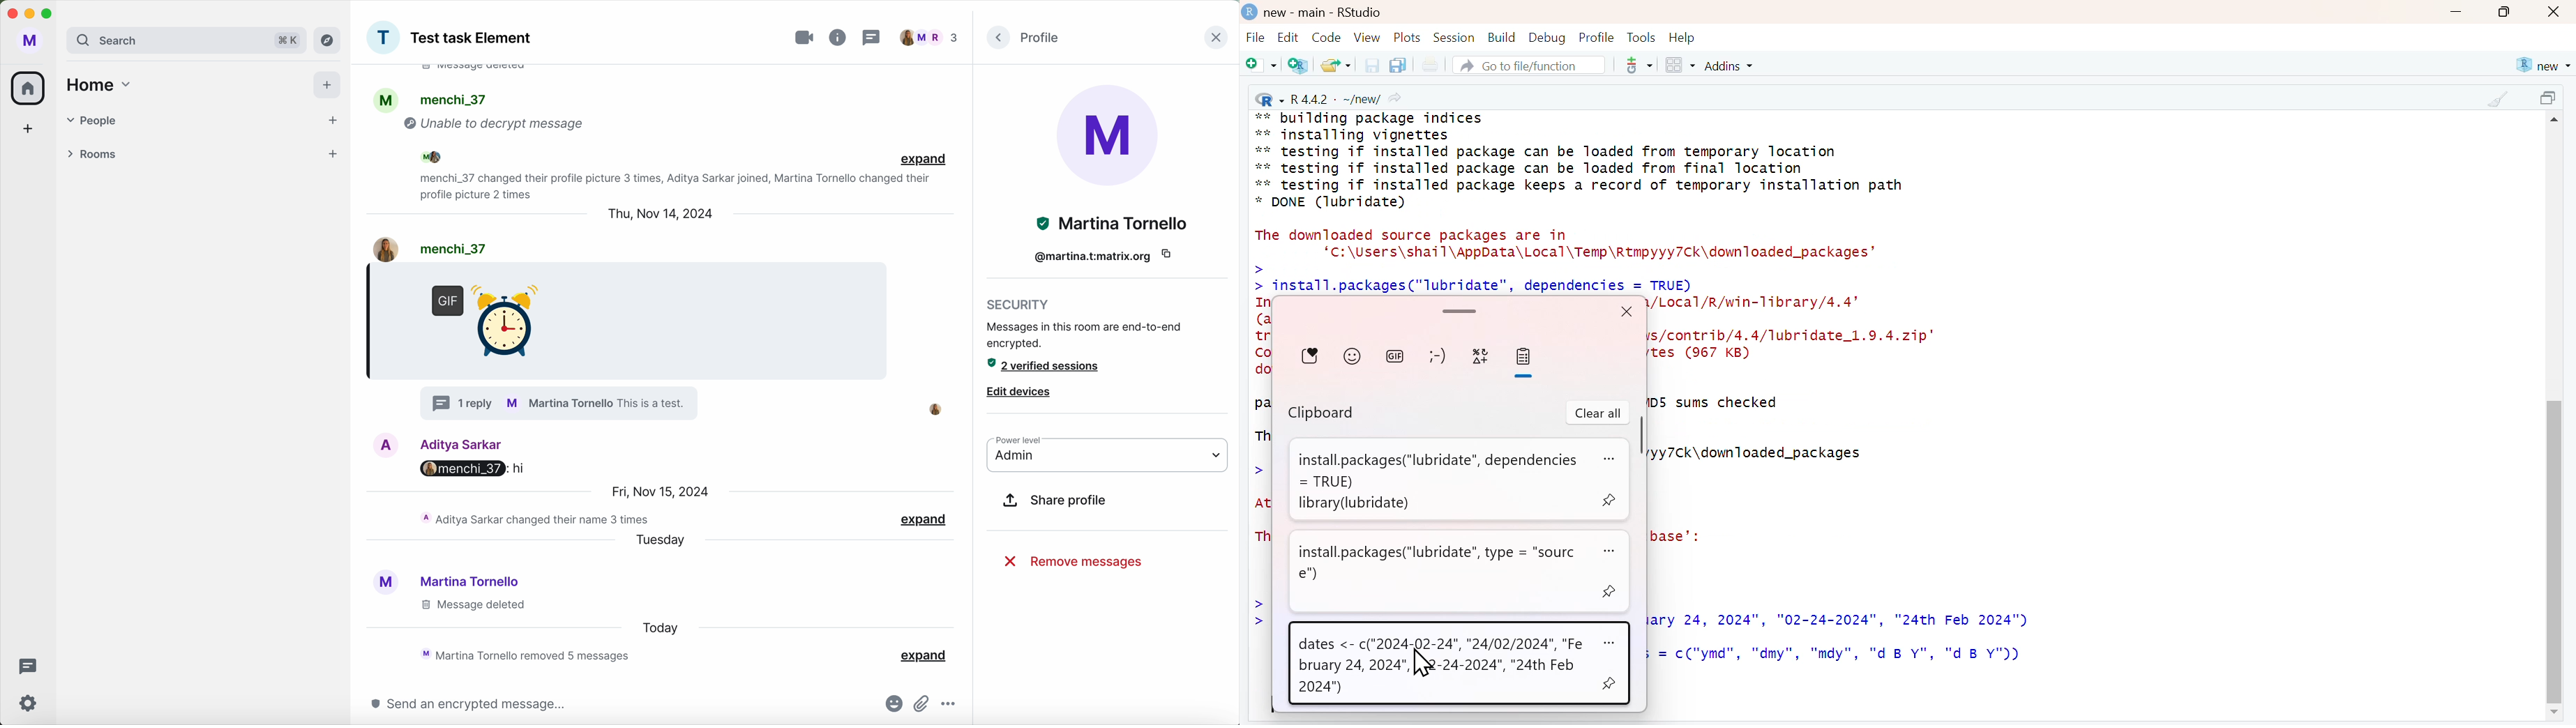  What do you see at coordinates (1598, 413) in the screenshot?
I see `Clear all` at bounding box center [1598, 413].